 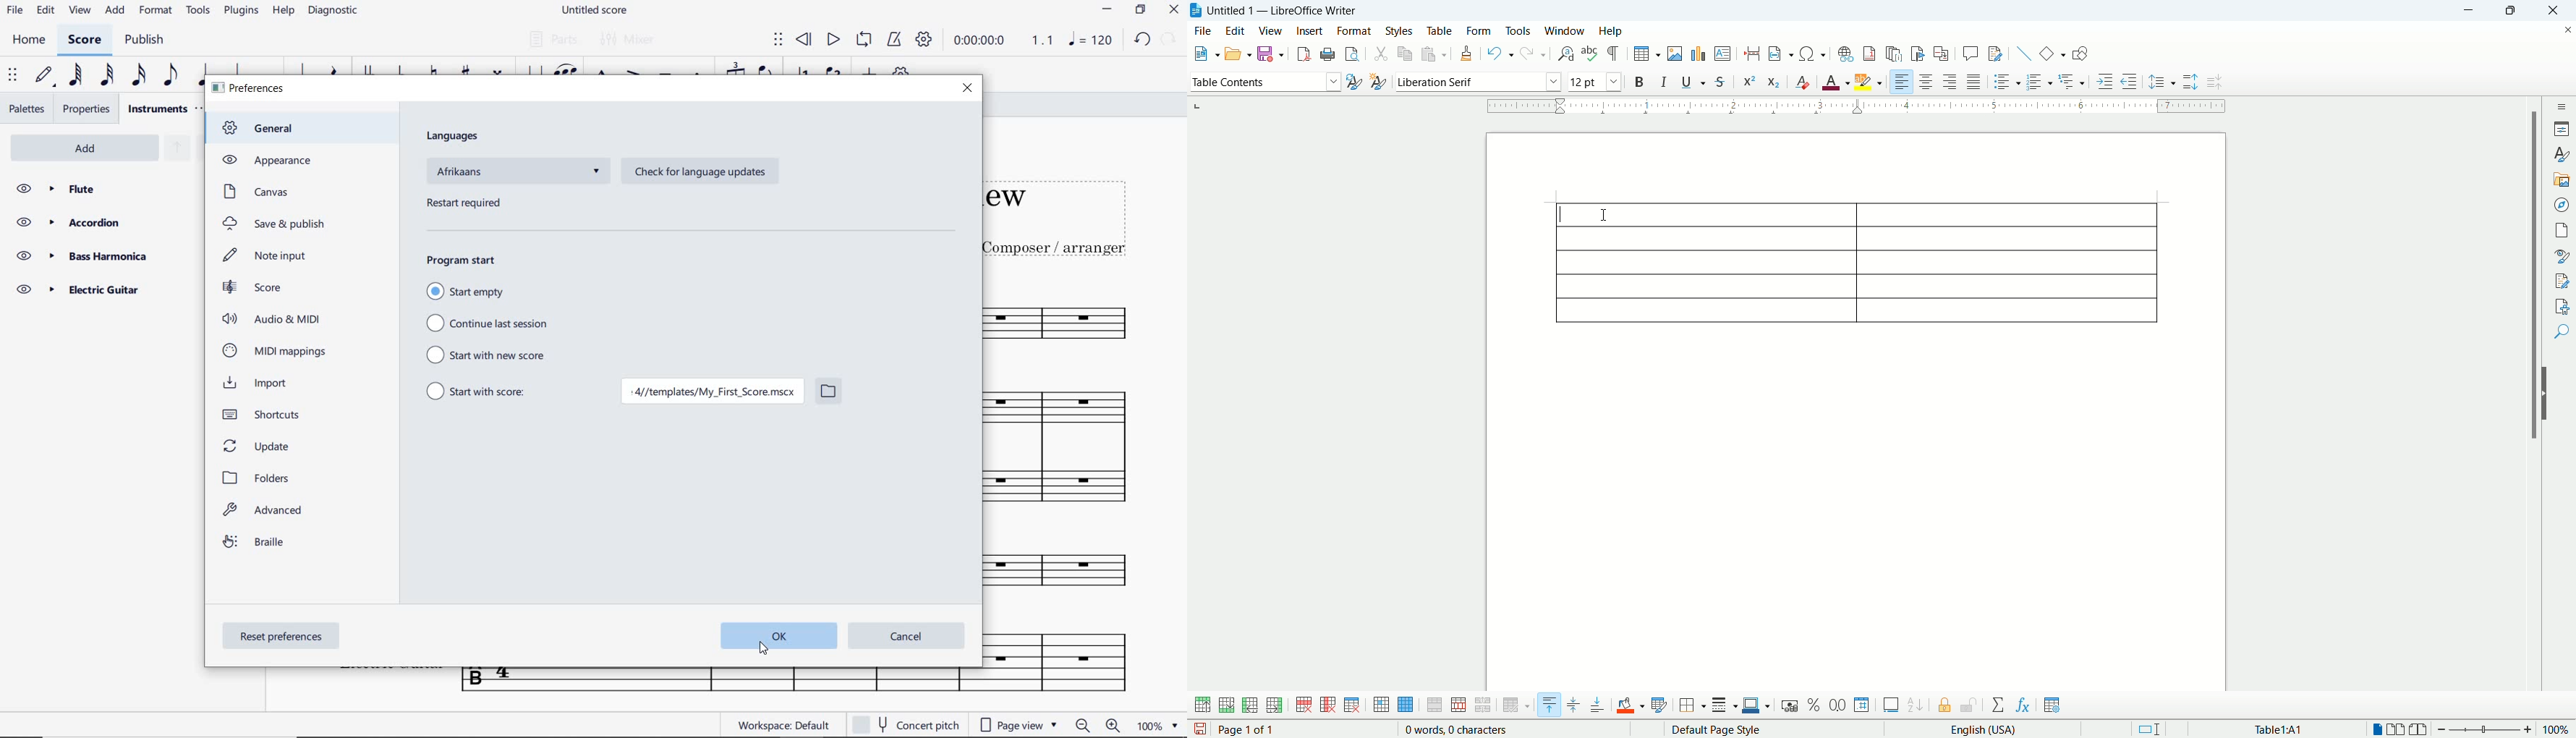 I want to click on palettes, so click(x=28, y=107).